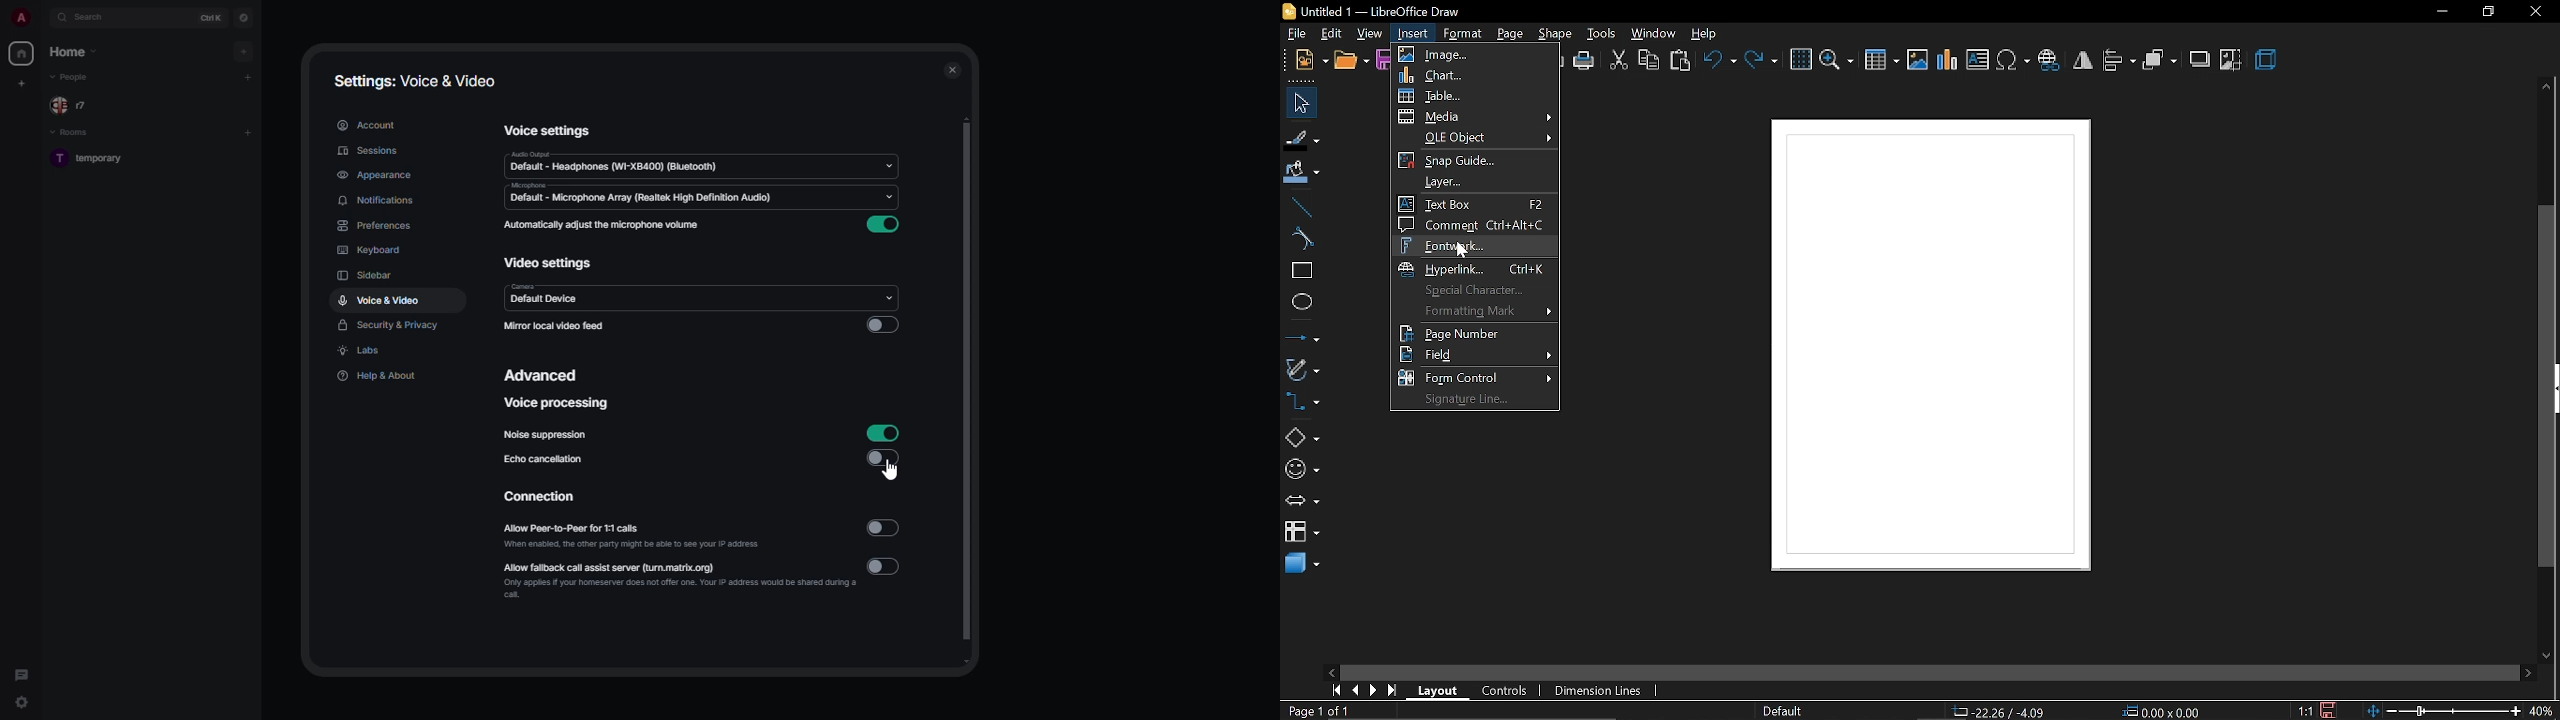  Describe the element at coordinates (44, 17) in the screenshot. I see `expand` at that location.